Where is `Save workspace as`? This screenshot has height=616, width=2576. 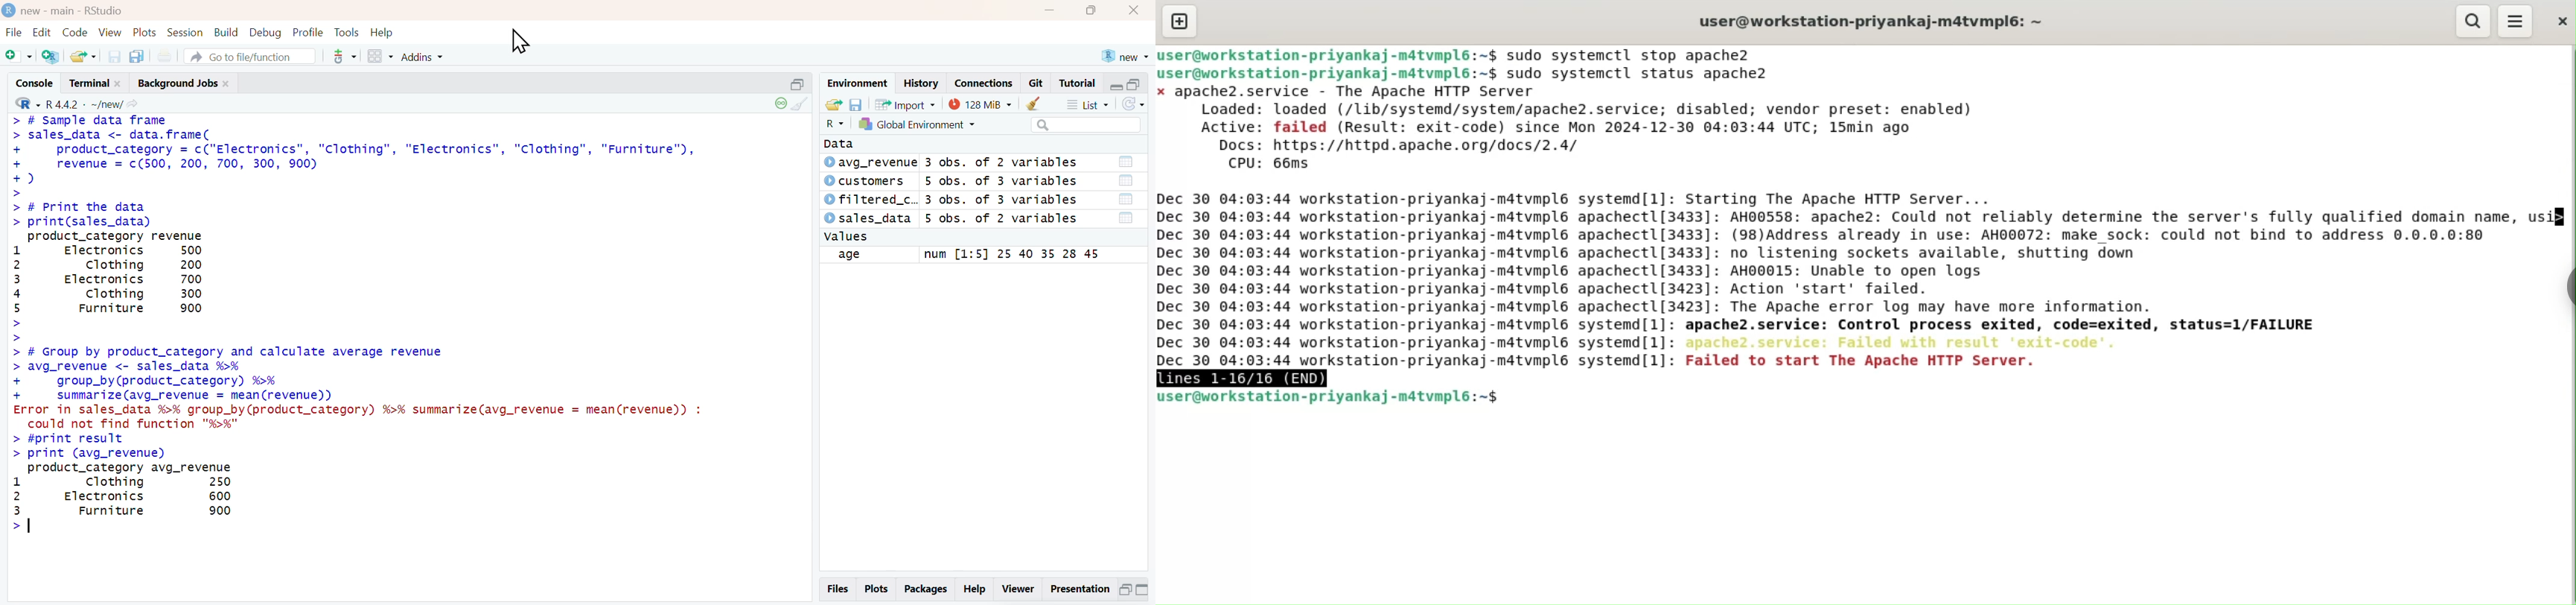
Save workspace as is located at coordinates (856, 105).